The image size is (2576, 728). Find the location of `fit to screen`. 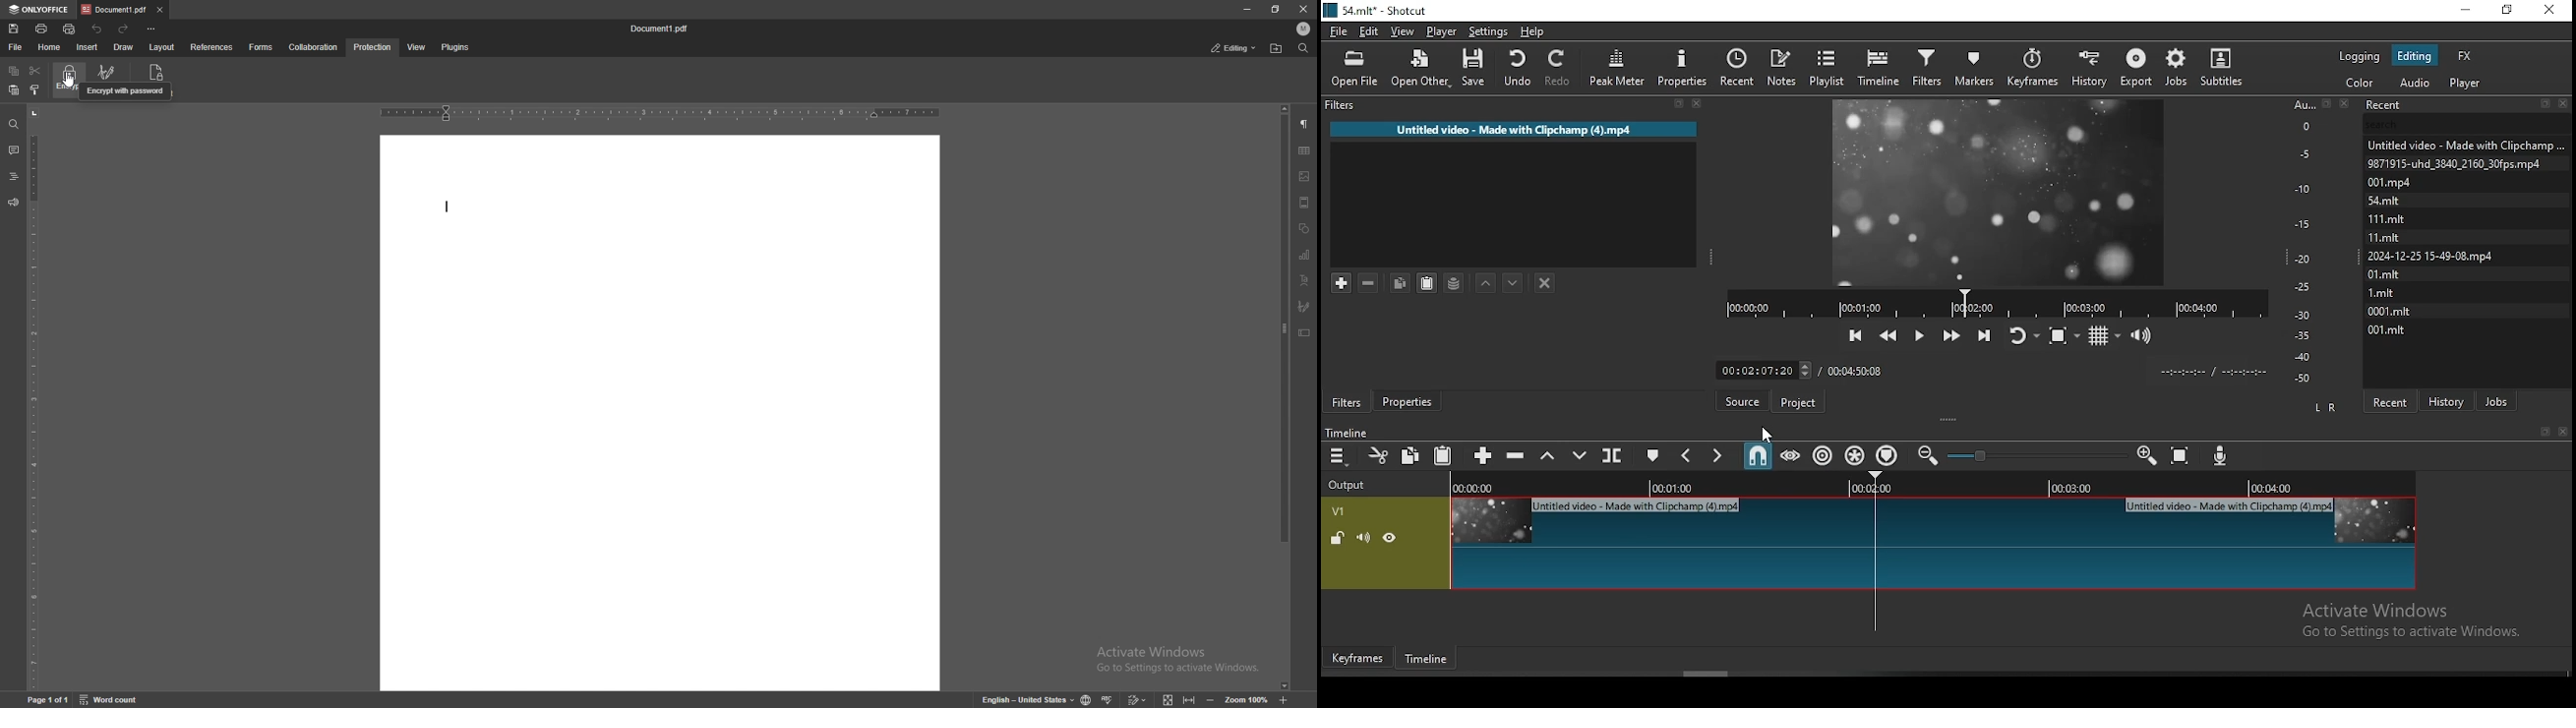

fit to screen is located at coordinates (1169, 699).